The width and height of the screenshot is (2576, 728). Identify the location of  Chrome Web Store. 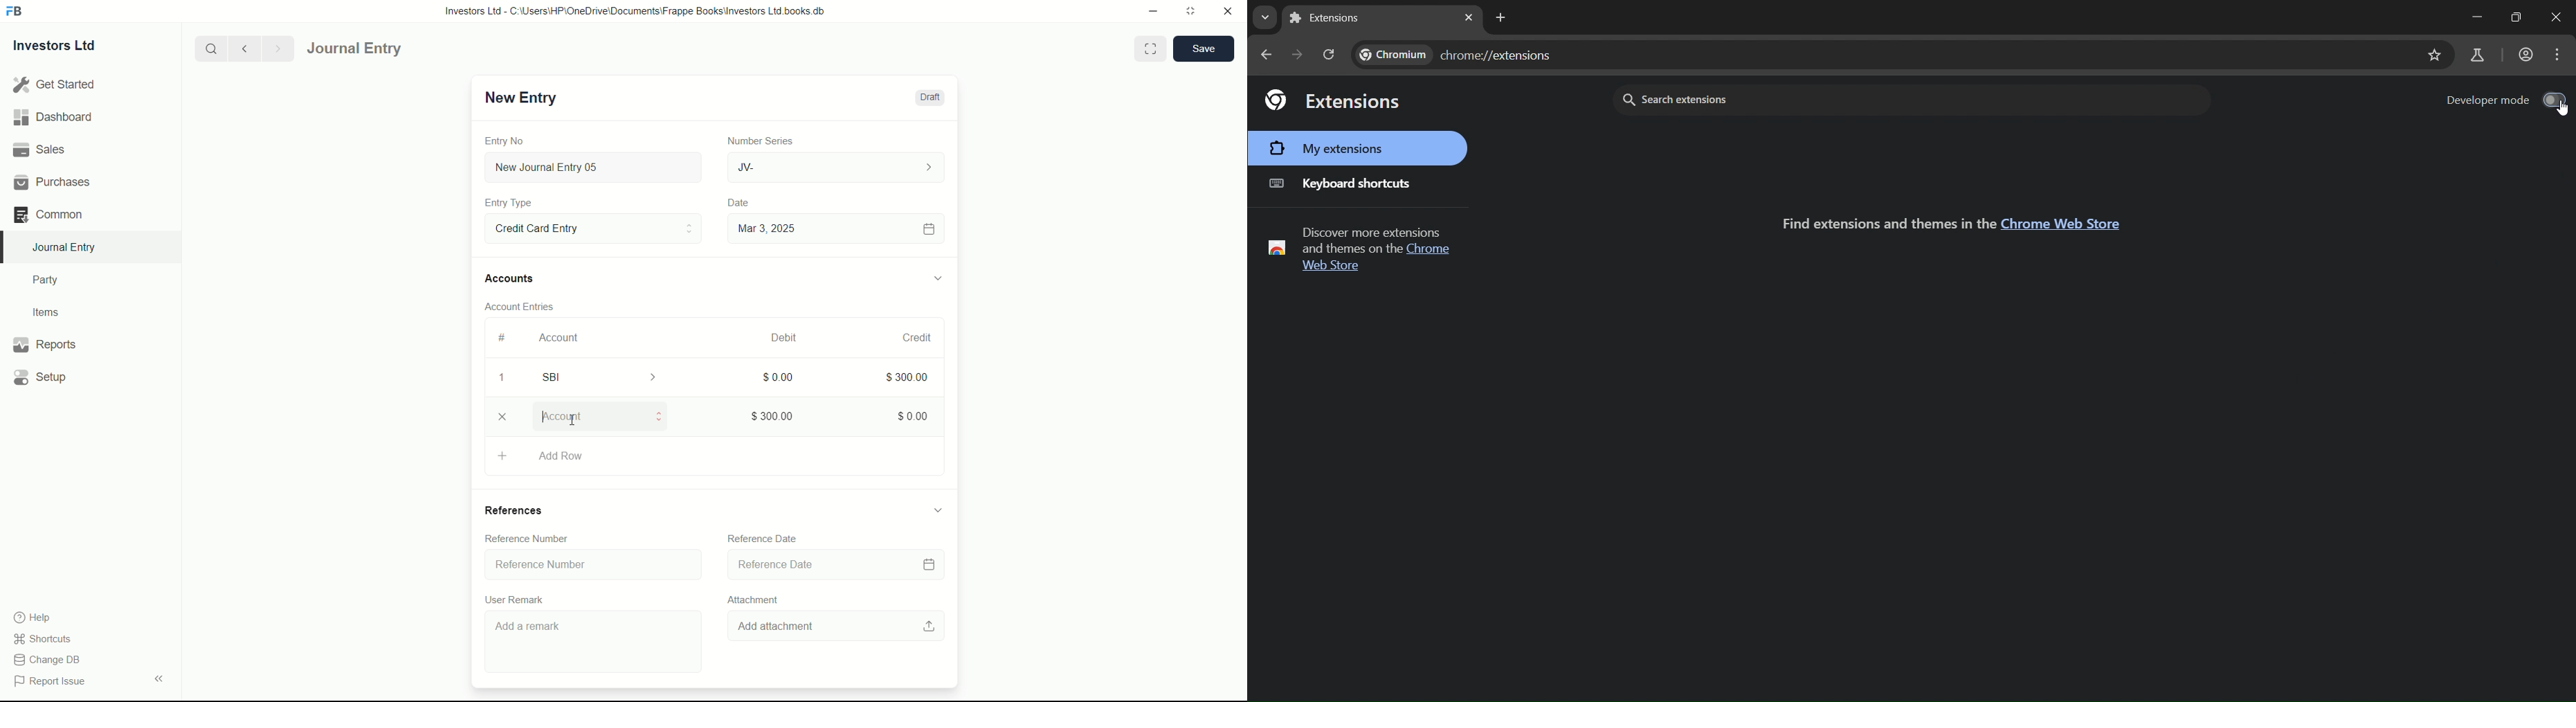
(2062, 225).